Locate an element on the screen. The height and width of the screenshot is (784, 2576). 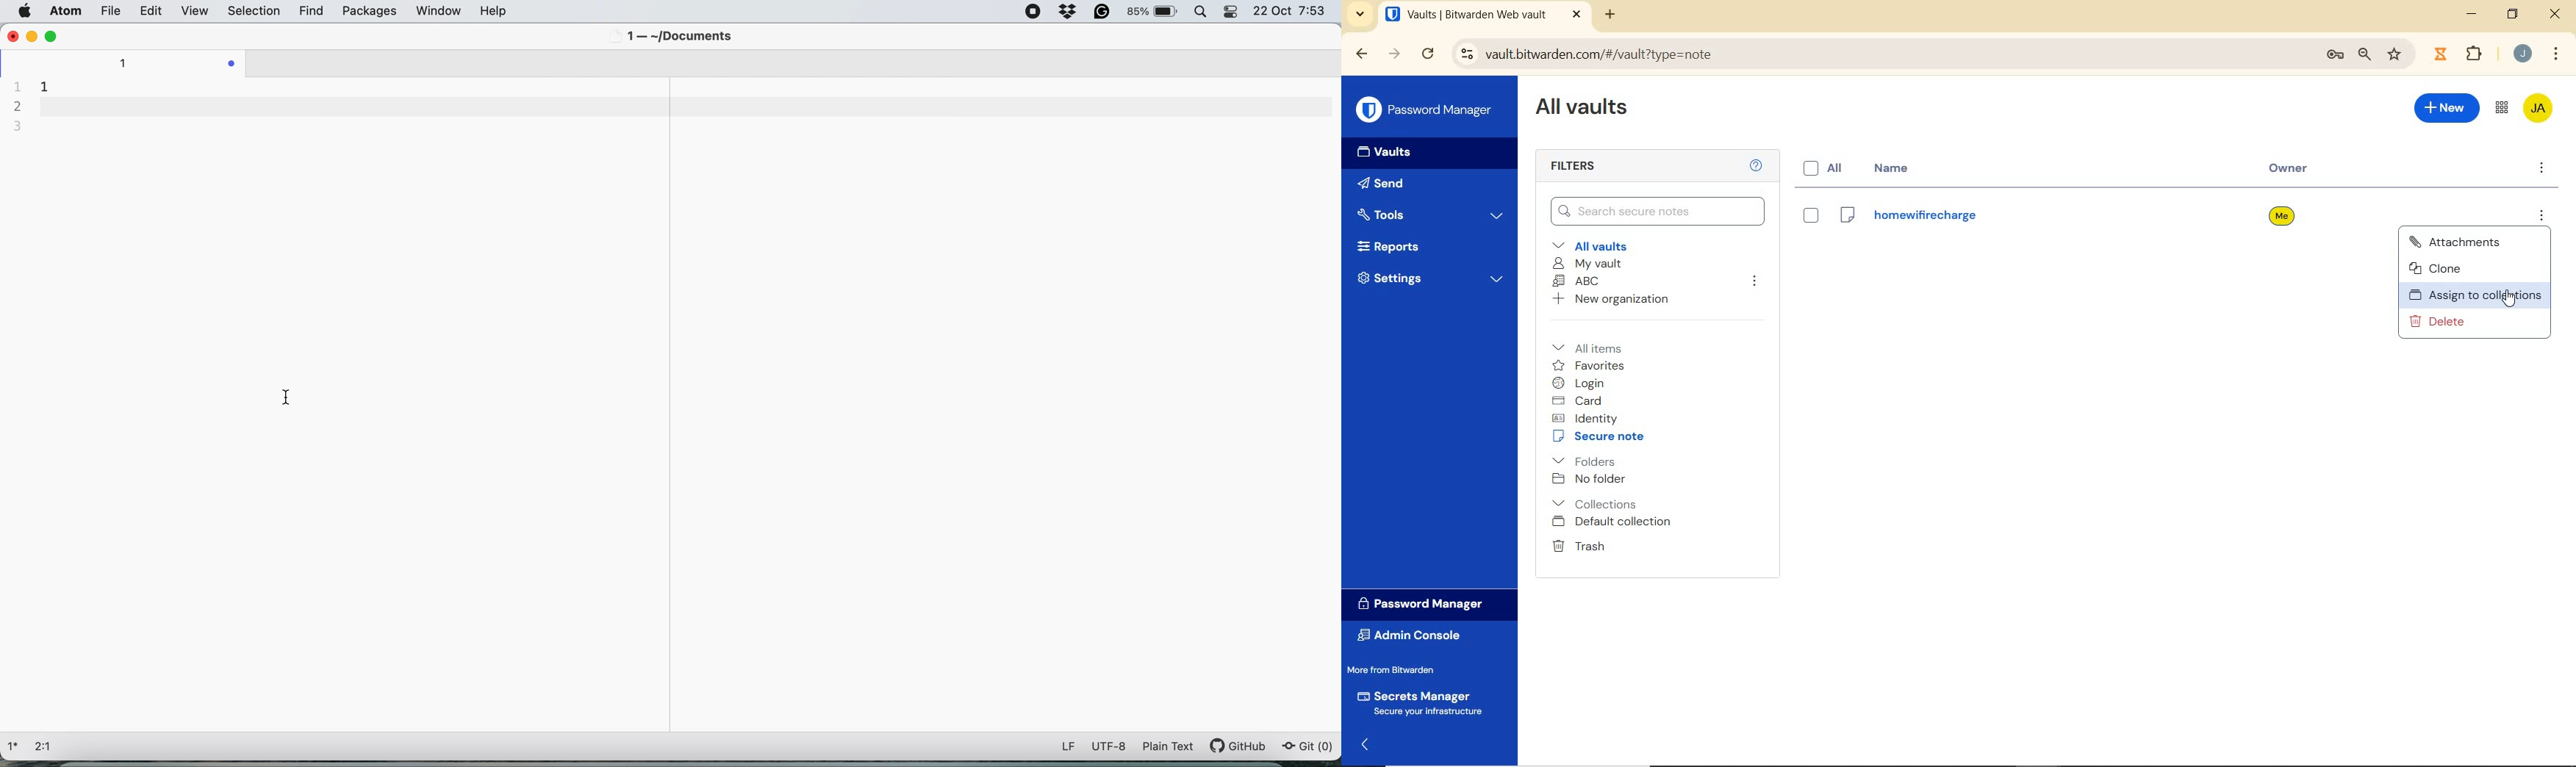
card is located at coordinates (1579, 400).